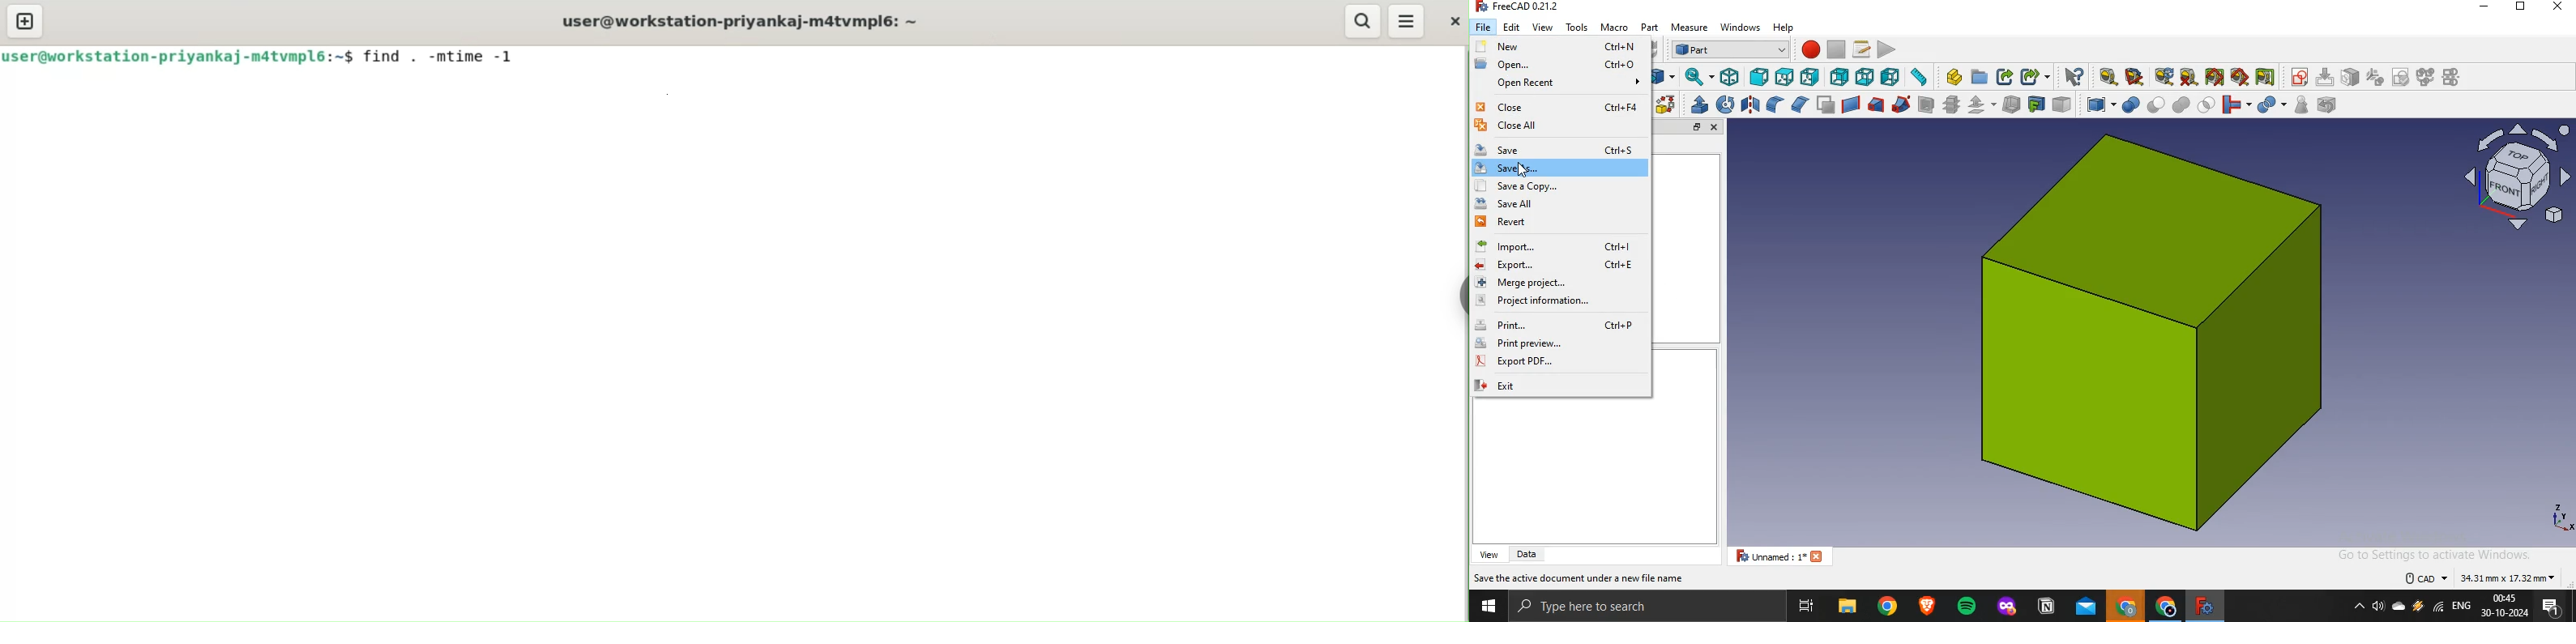  I want to click on make link, so click(2002, 76).